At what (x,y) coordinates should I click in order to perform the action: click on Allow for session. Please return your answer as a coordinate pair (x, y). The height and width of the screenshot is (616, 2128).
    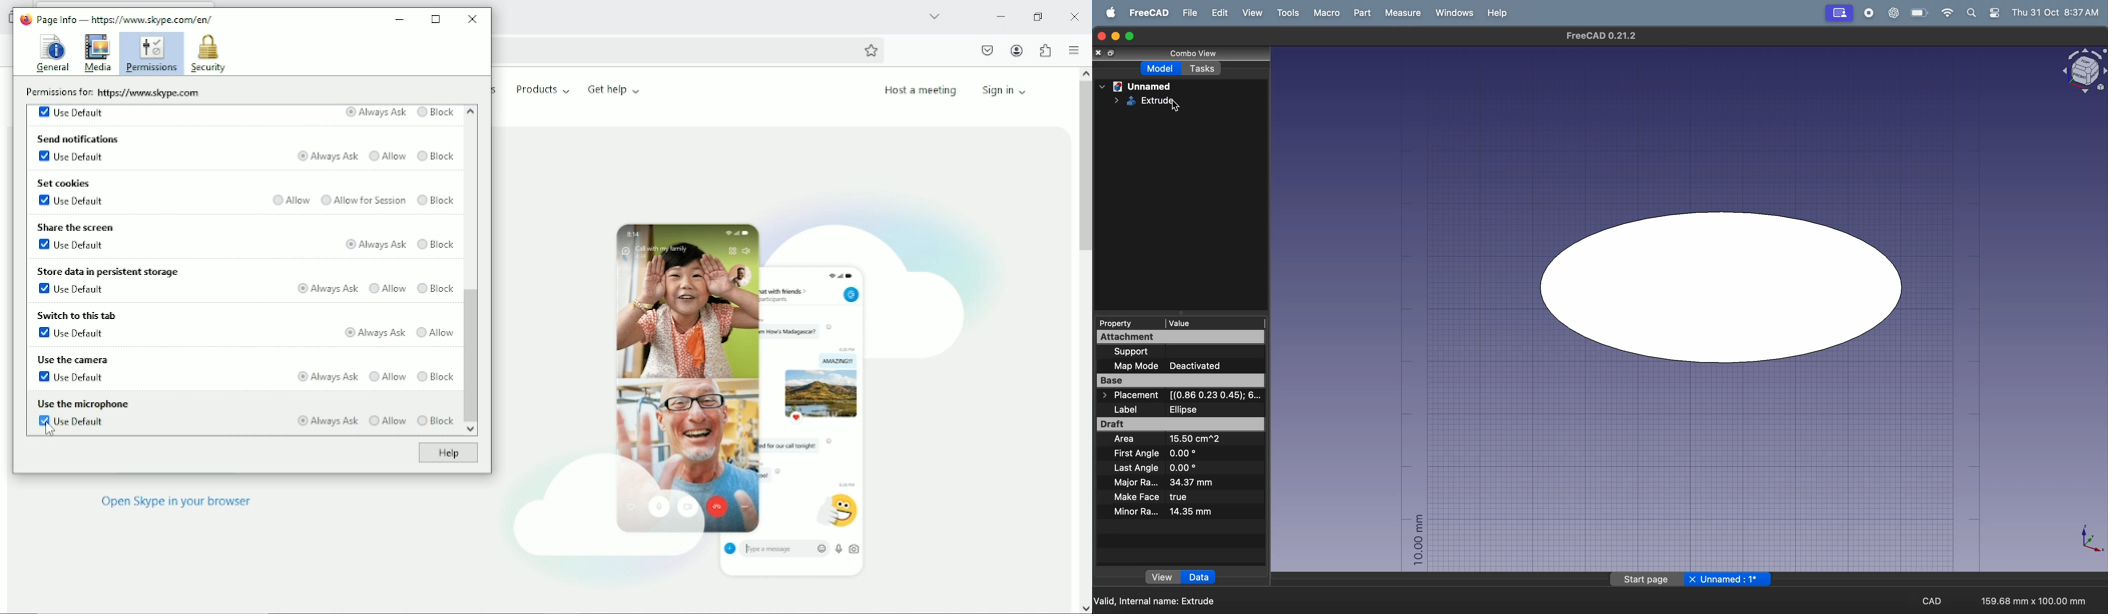
    Looking at the image, I should click on (363, 200).